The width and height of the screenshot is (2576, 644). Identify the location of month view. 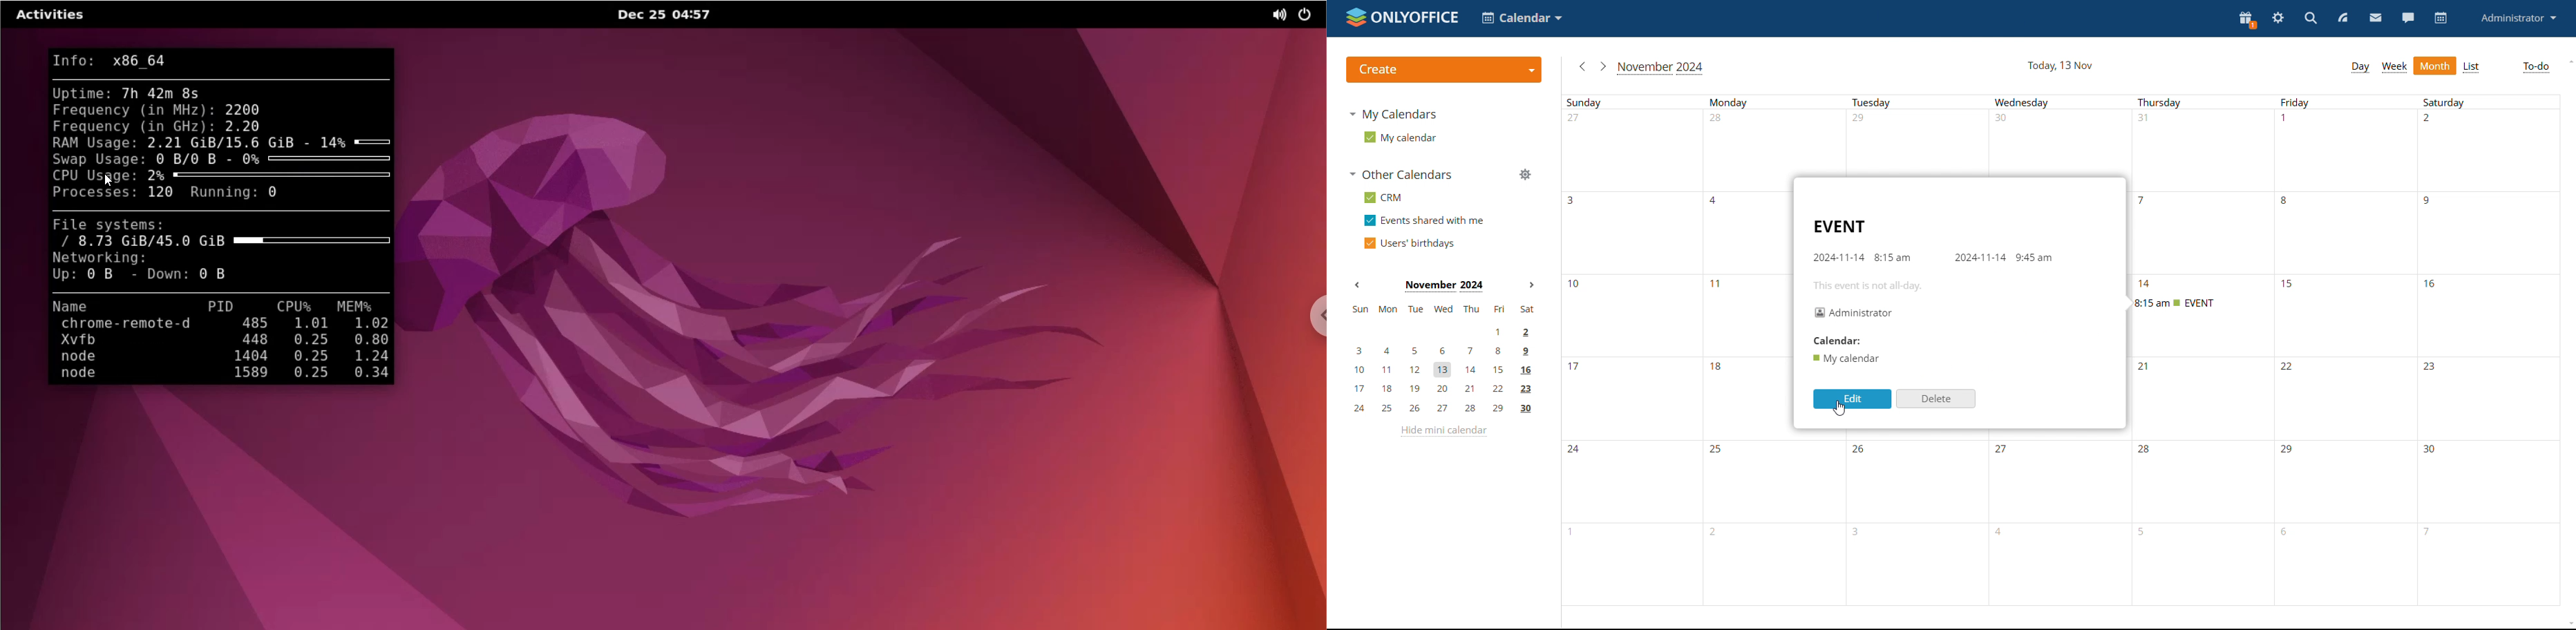
(2436, 66).